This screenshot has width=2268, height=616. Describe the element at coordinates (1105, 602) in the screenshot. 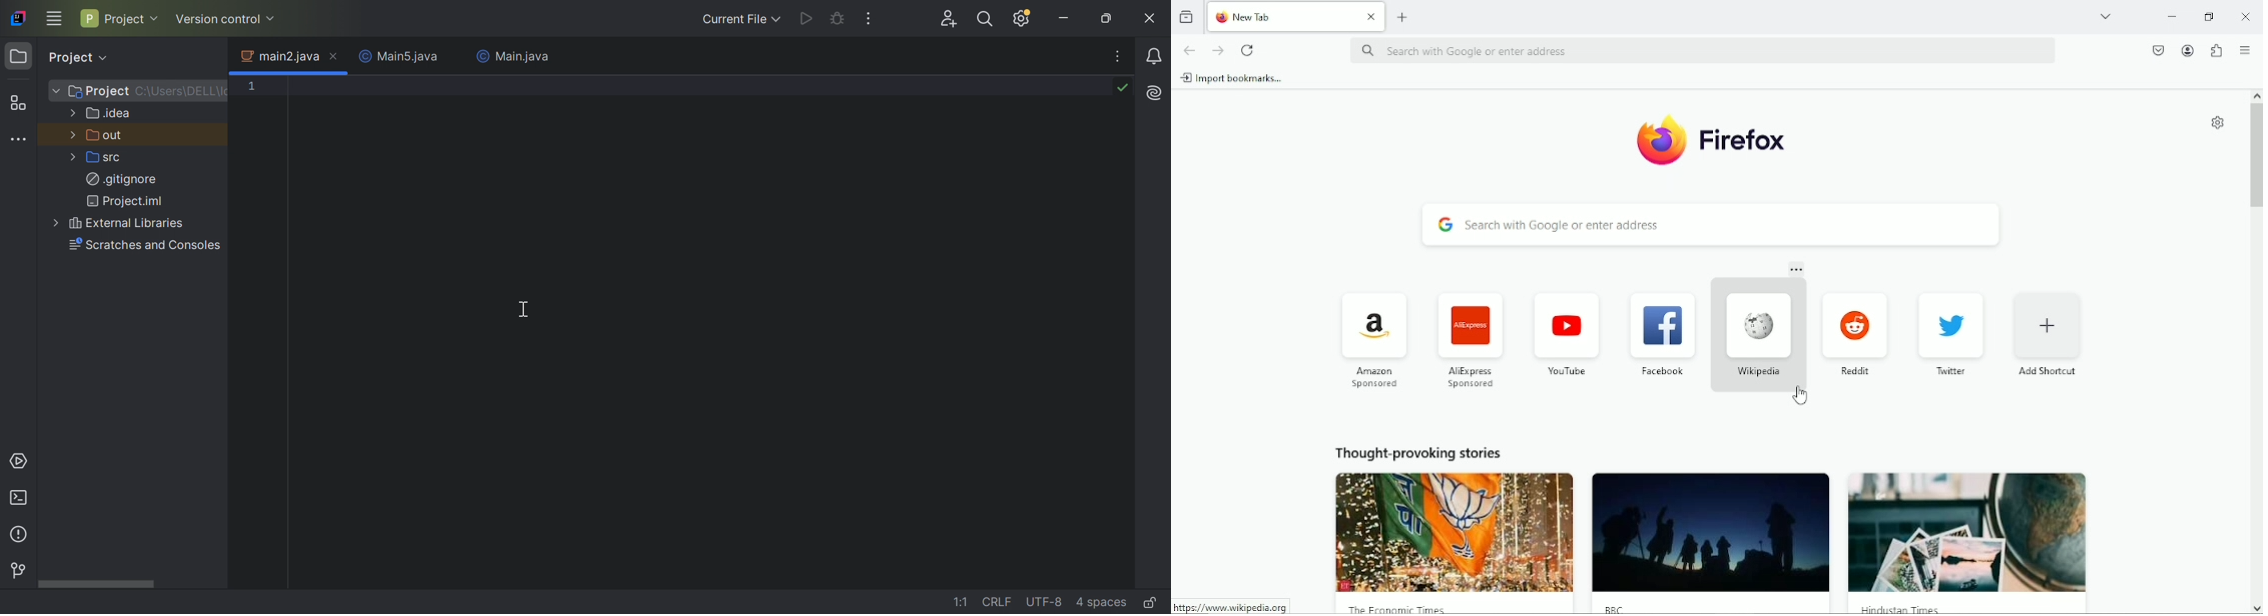

I see `4 spaces` at that location.